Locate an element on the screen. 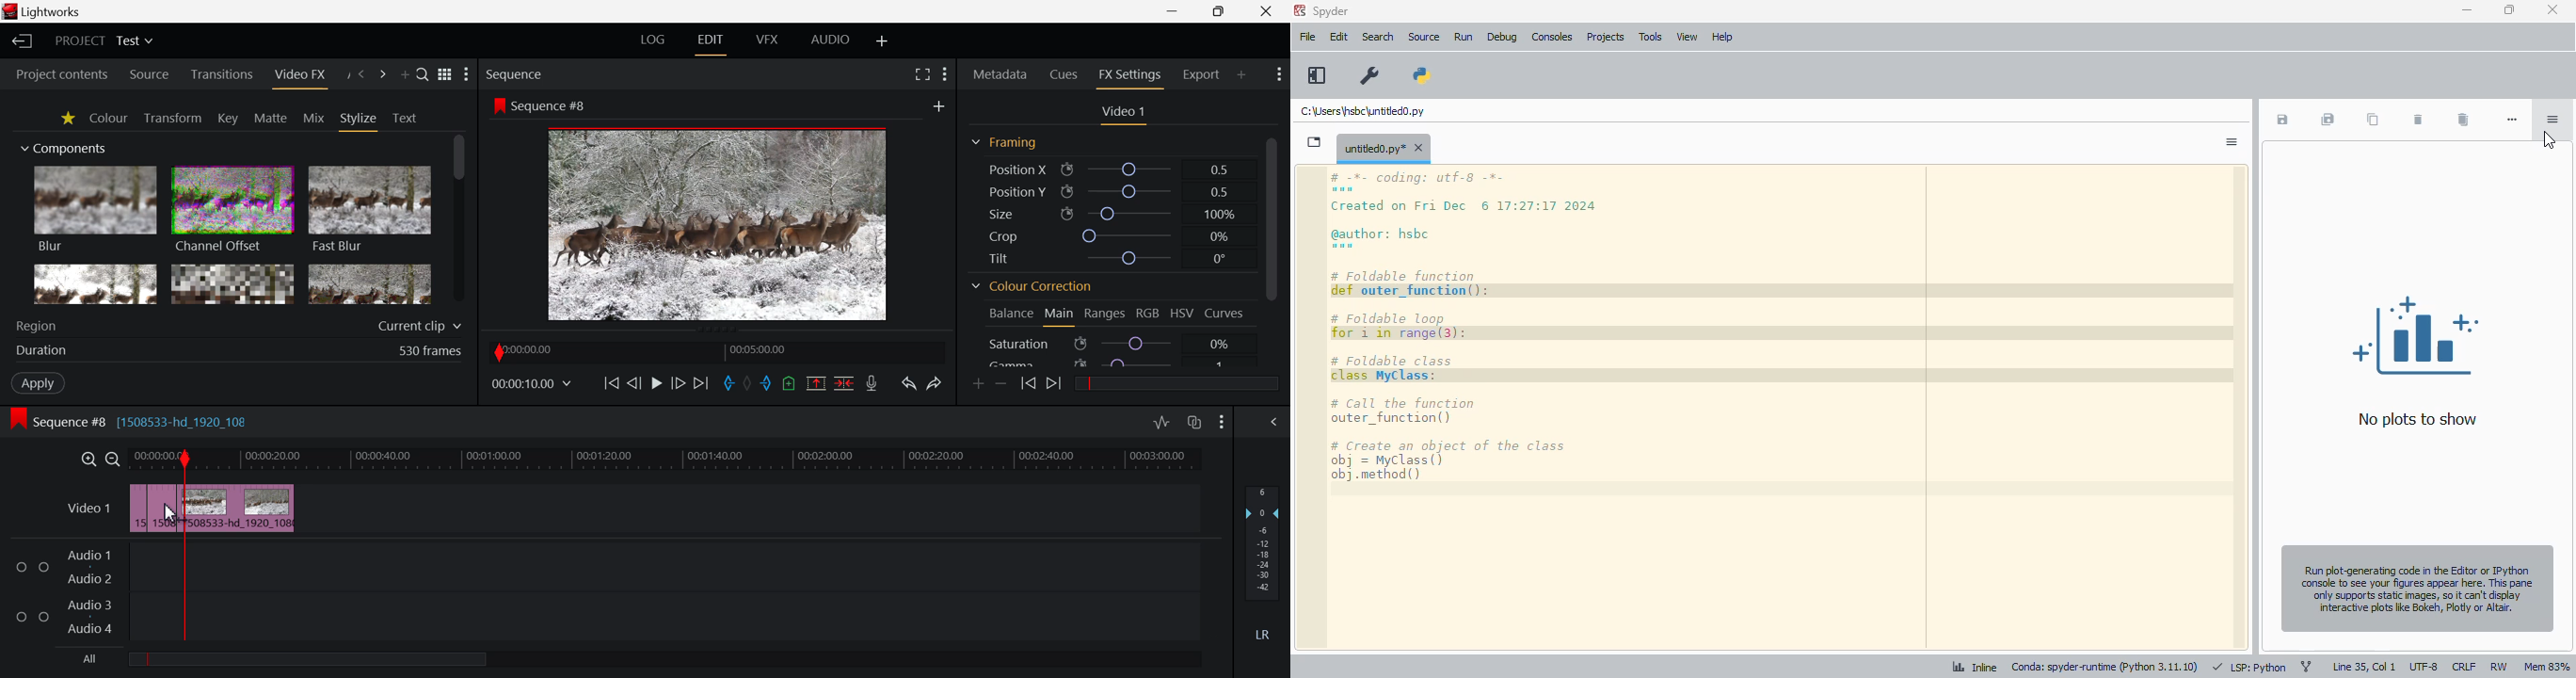 The height and width of the screenshot is (700, 2576). Glow is located at coordinates (96, 285).